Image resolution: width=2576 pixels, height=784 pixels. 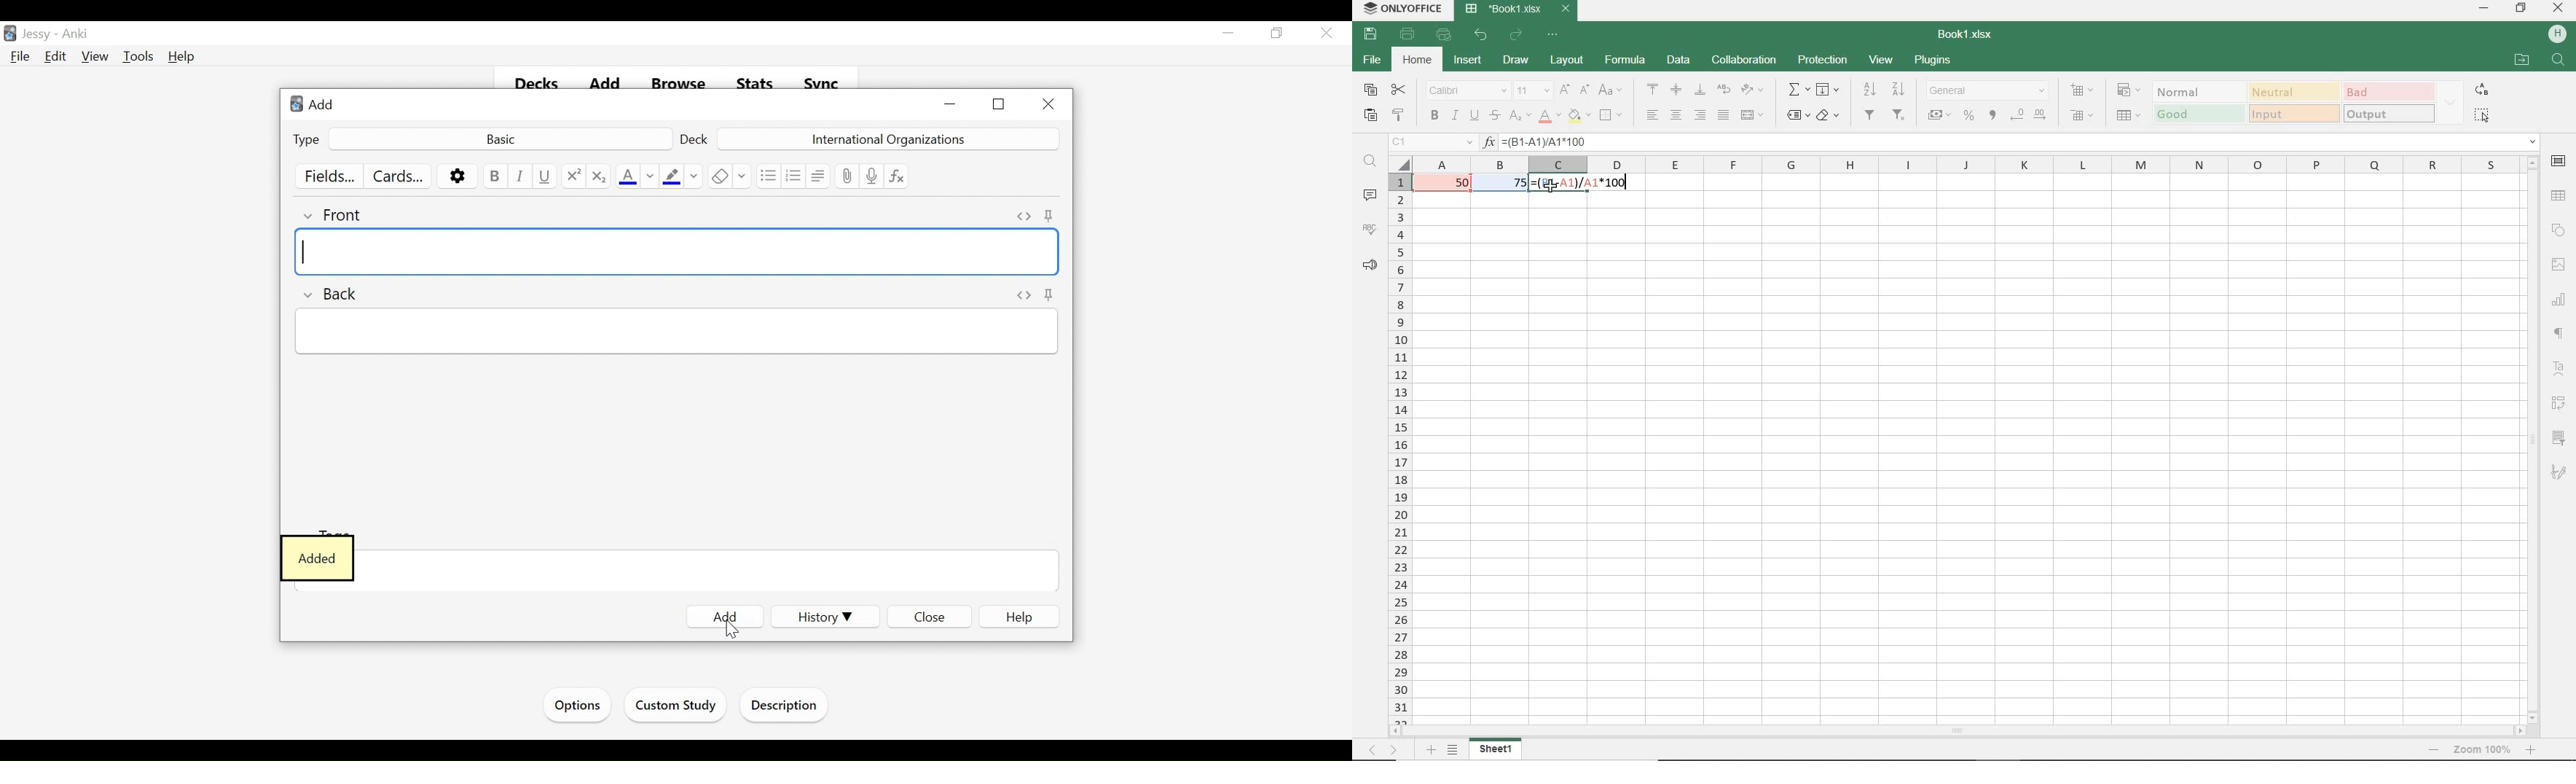 I want to click on paragraph settings, so click(x=2560, y=333).